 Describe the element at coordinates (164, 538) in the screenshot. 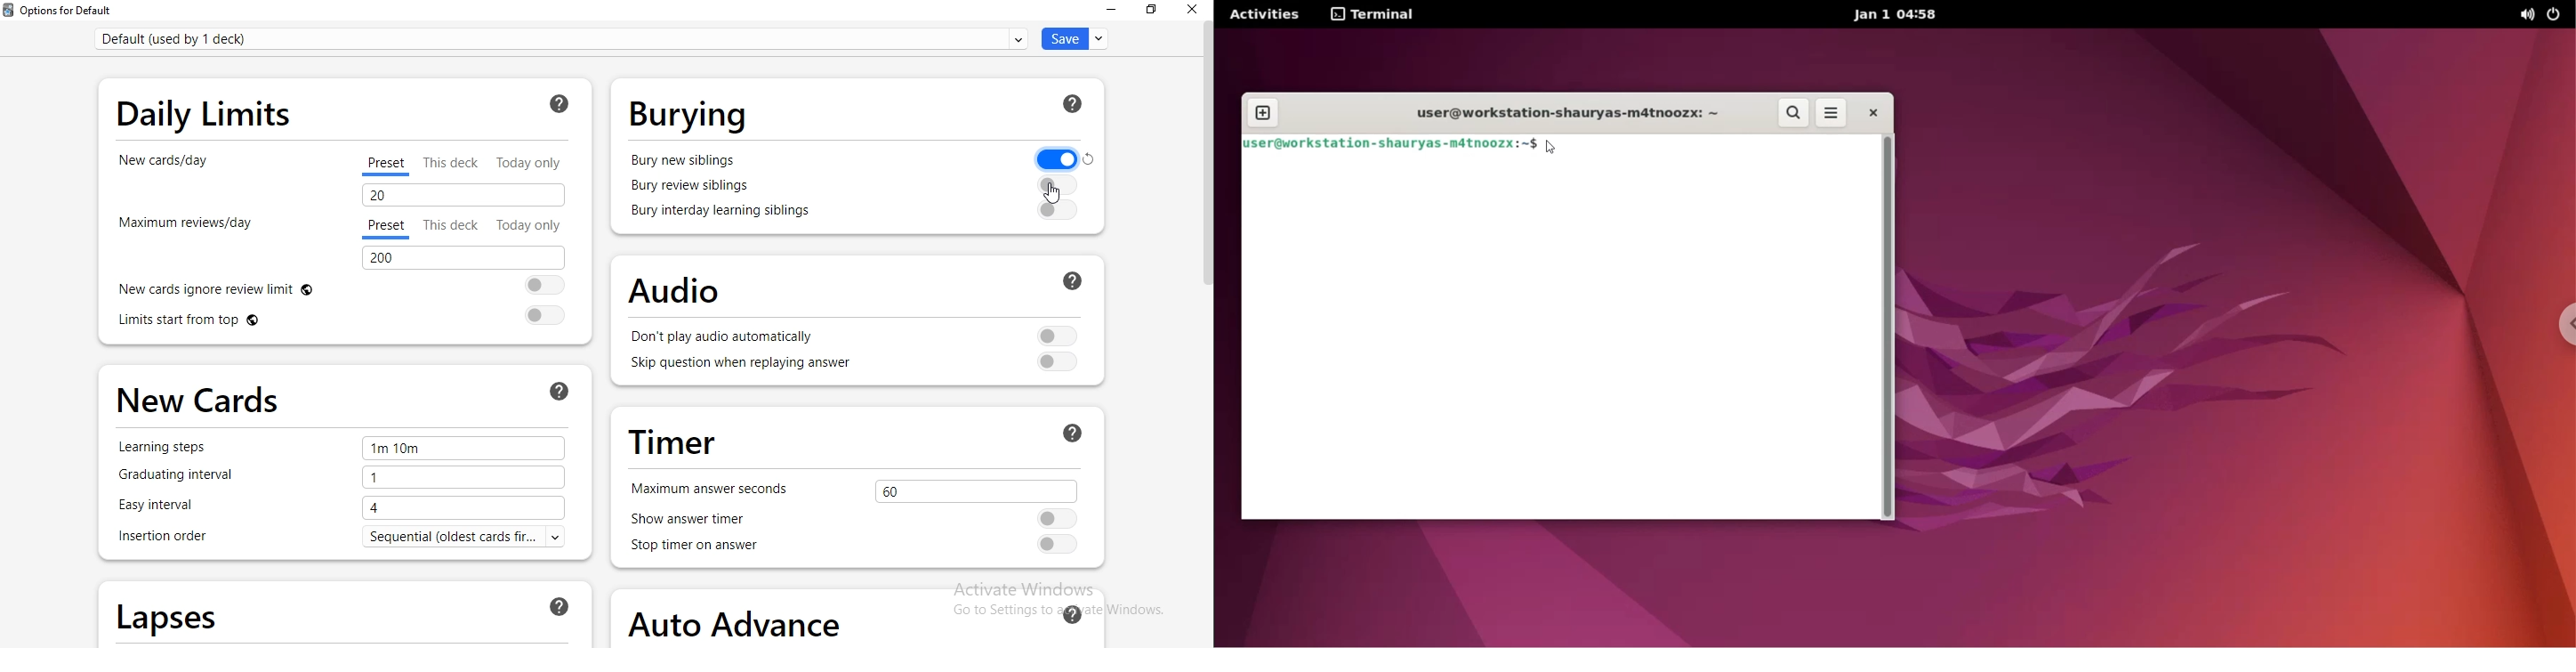

I see `insertion order` at that location.